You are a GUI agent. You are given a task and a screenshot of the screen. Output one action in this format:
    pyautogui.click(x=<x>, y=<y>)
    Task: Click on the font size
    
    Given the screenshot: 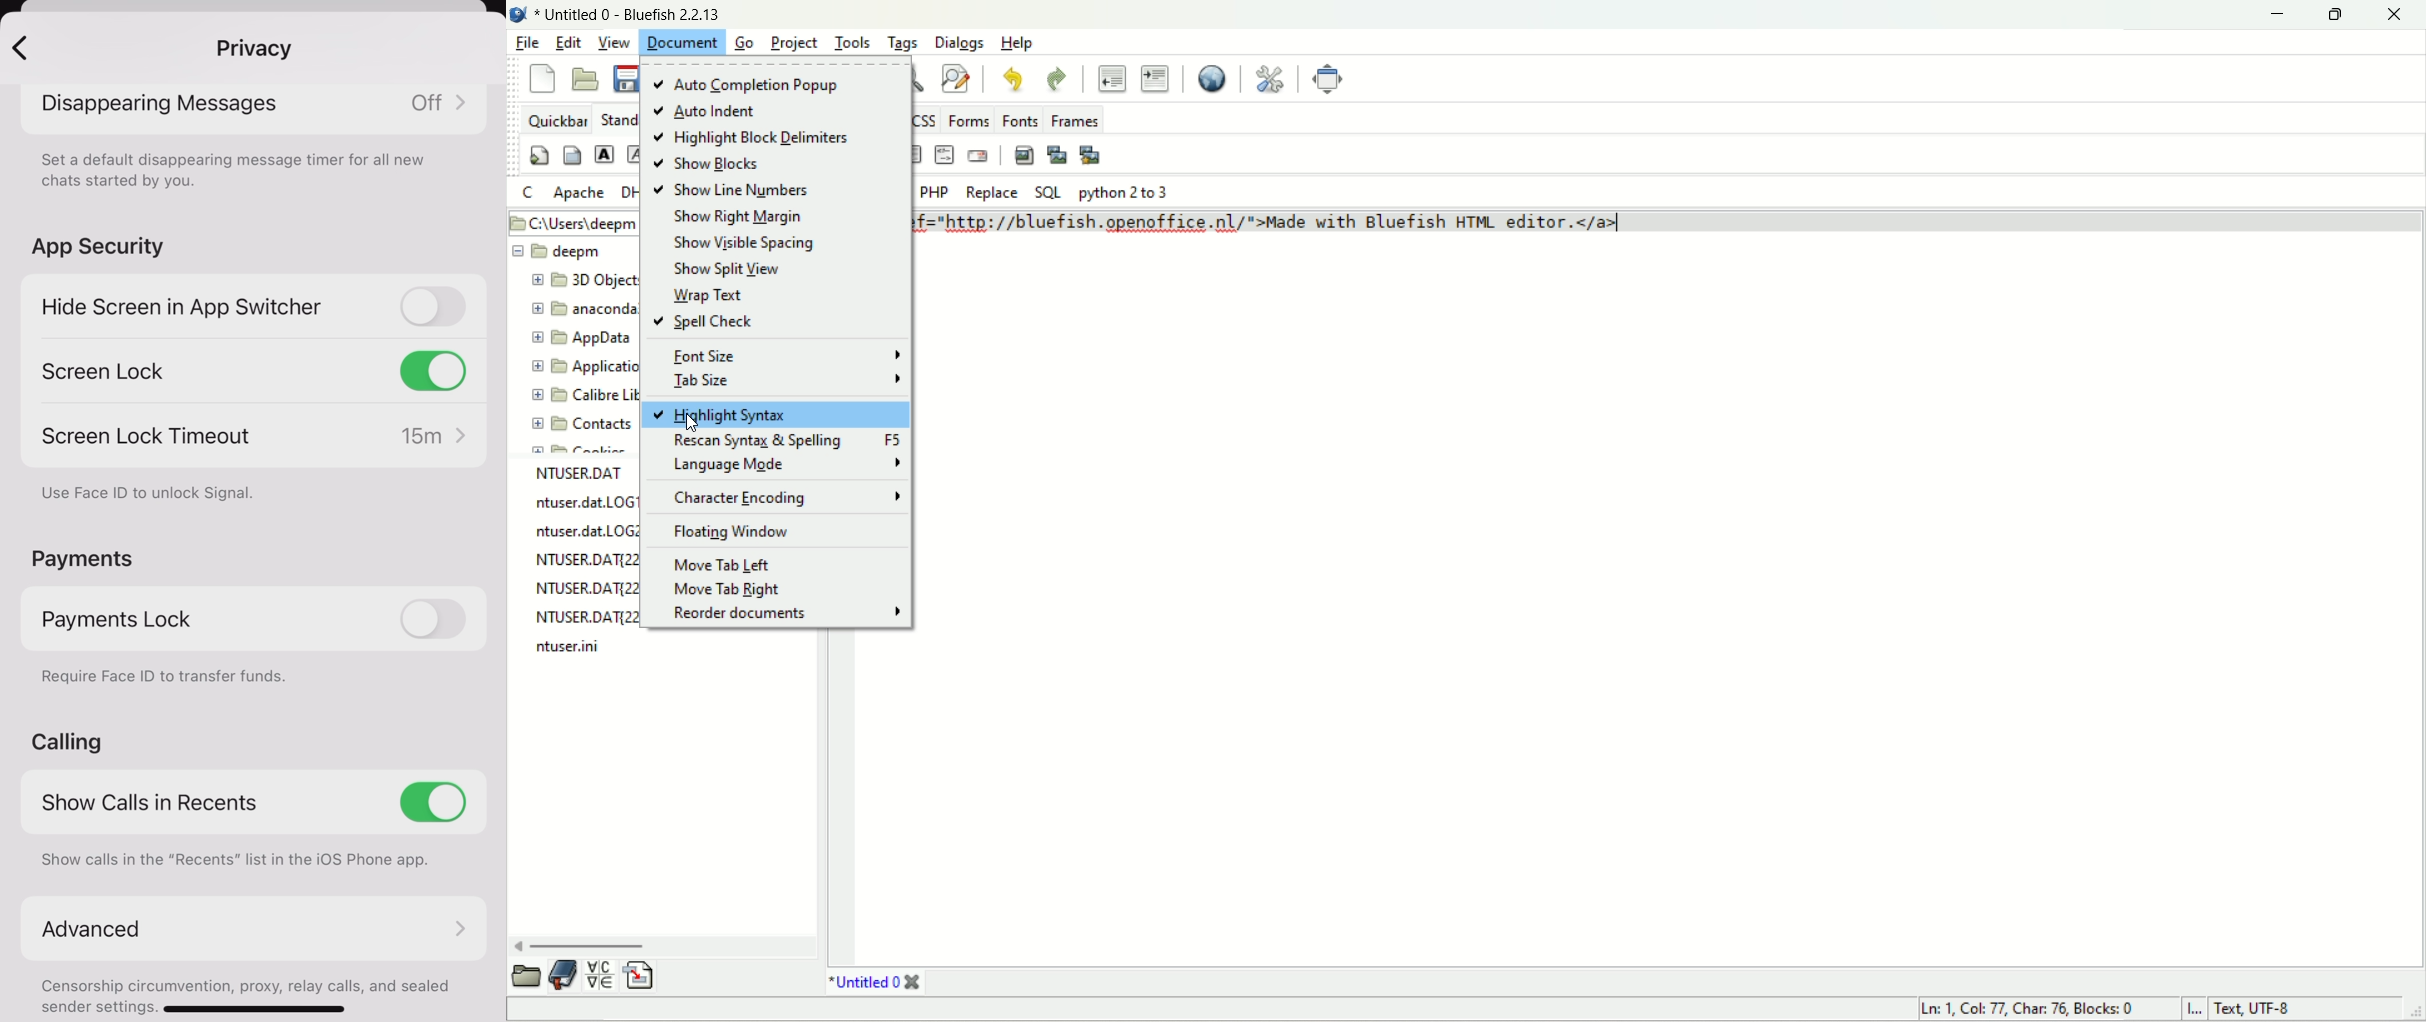 What is the action you would take?
    pyautogui.click(x=788, y=356)
    